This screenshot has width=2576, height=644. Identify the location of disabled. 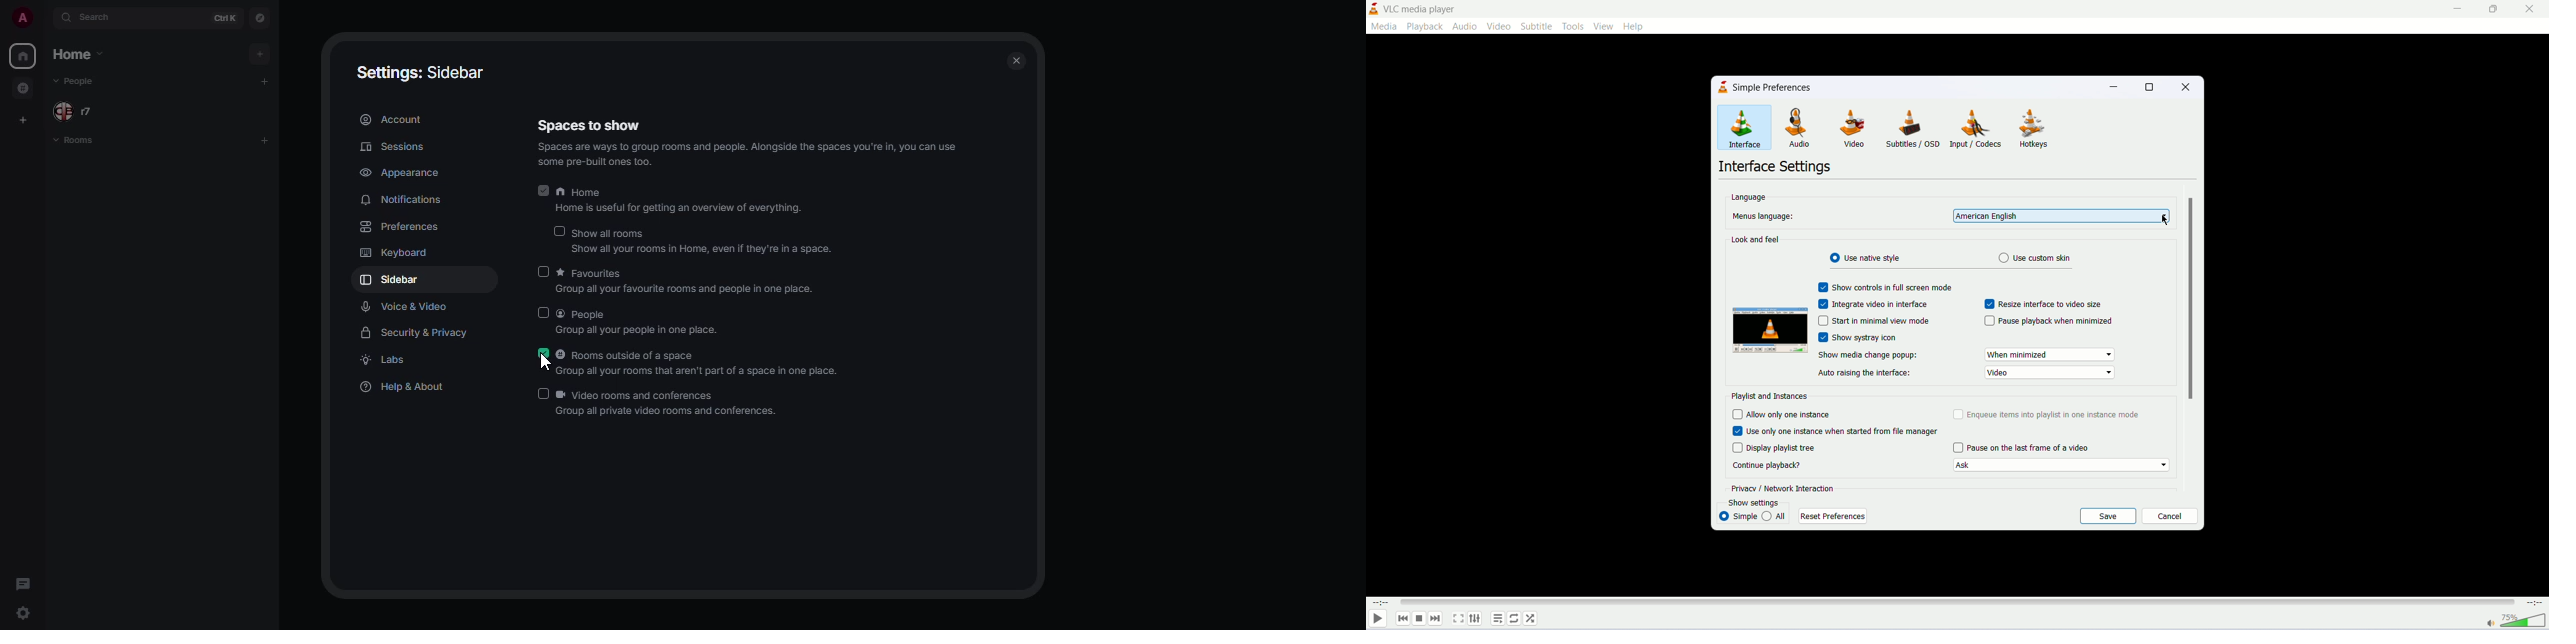
(558, 231).